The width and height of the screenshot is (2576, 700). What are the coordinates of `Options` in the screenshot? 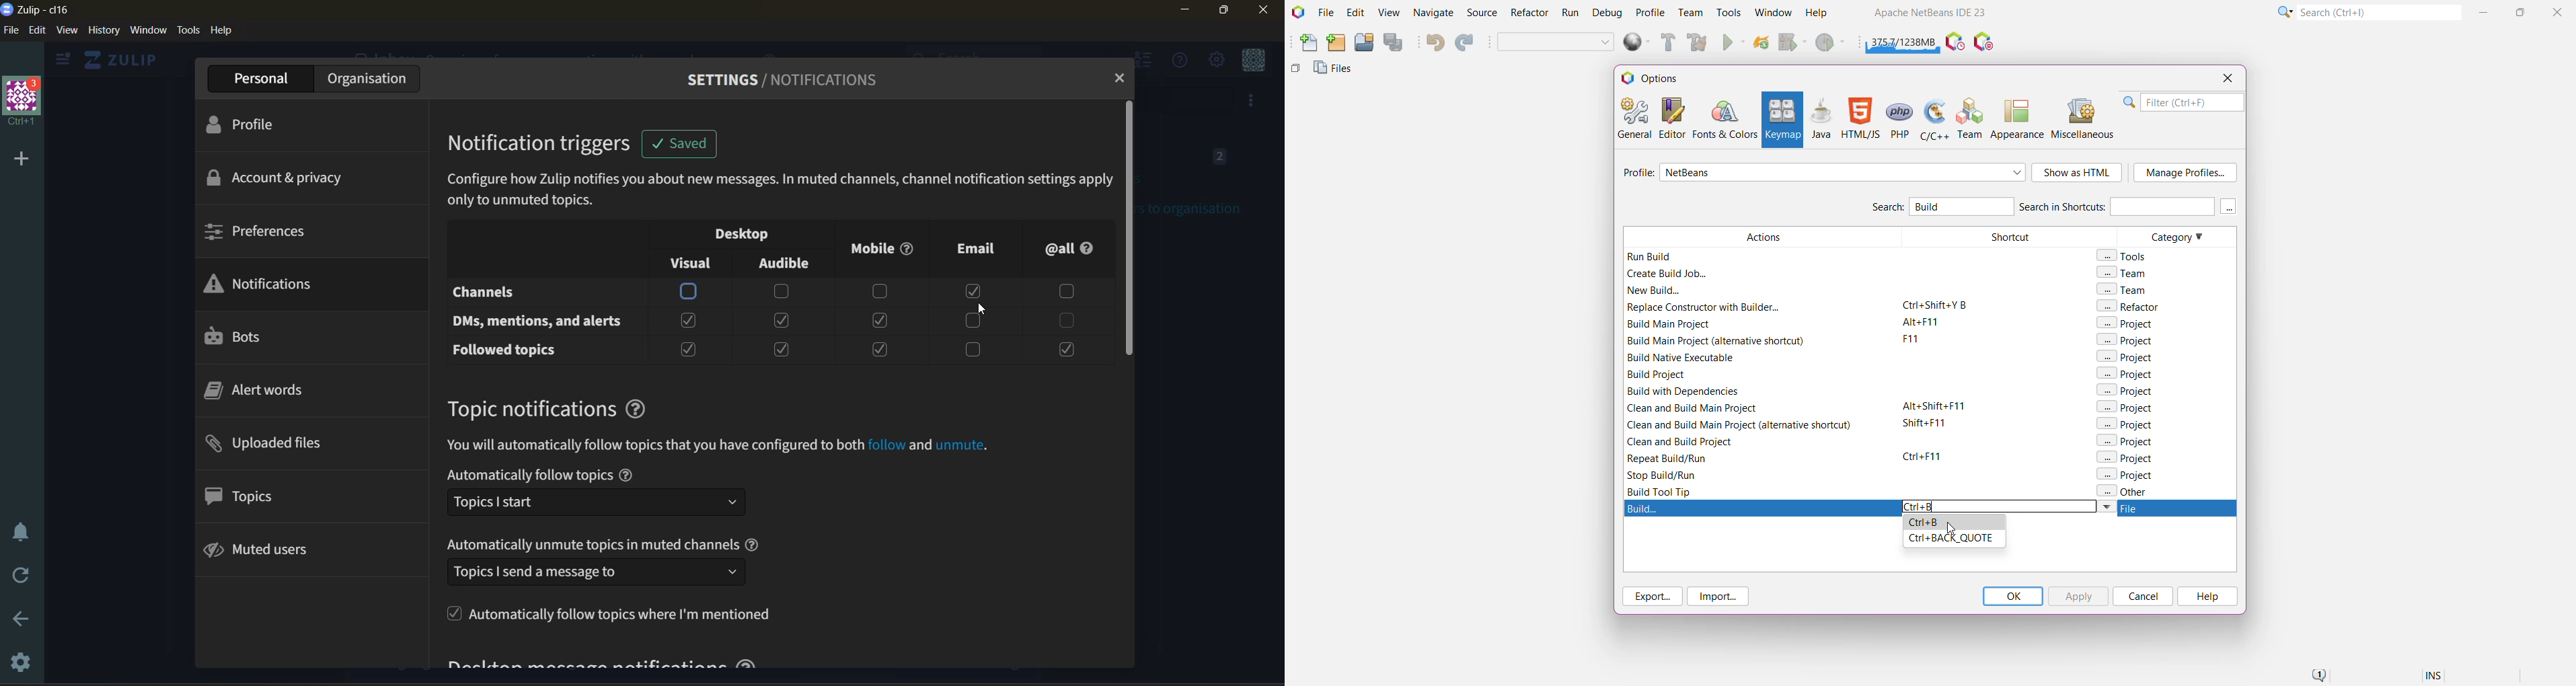 It's located at (1656, 77).